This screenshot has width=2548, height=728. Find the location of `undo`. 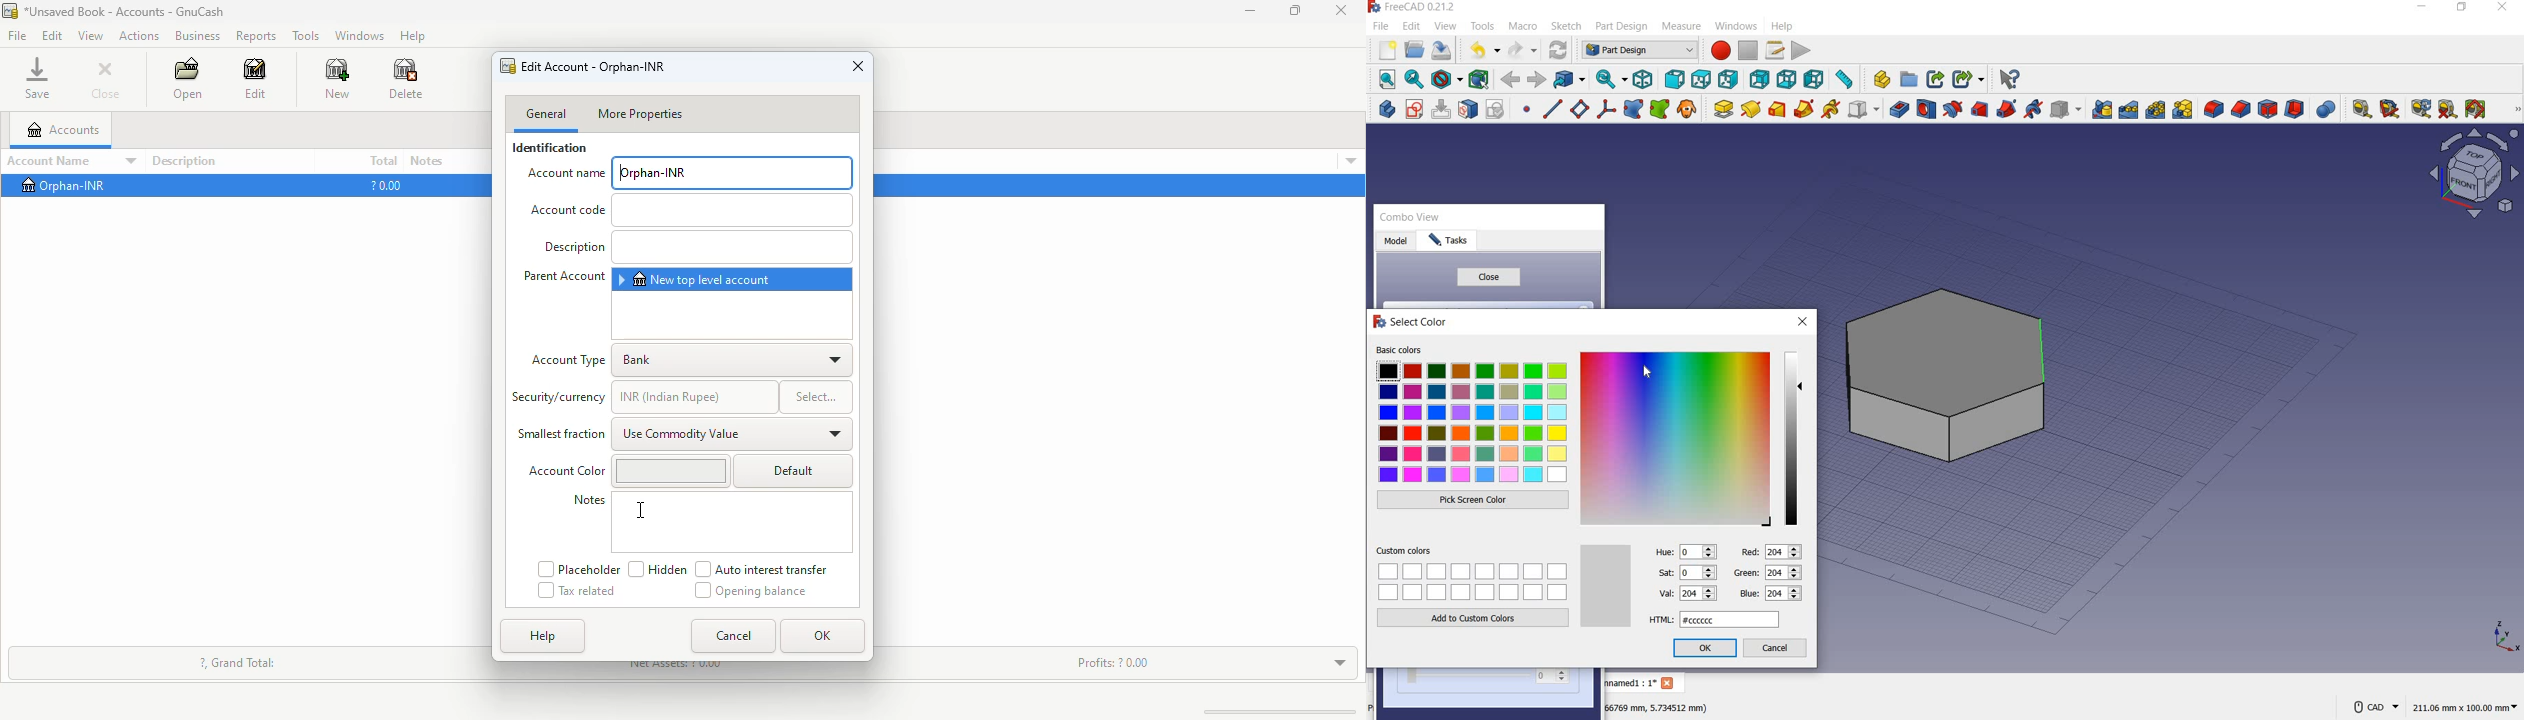

undo is located at coordinates (1483, 51).